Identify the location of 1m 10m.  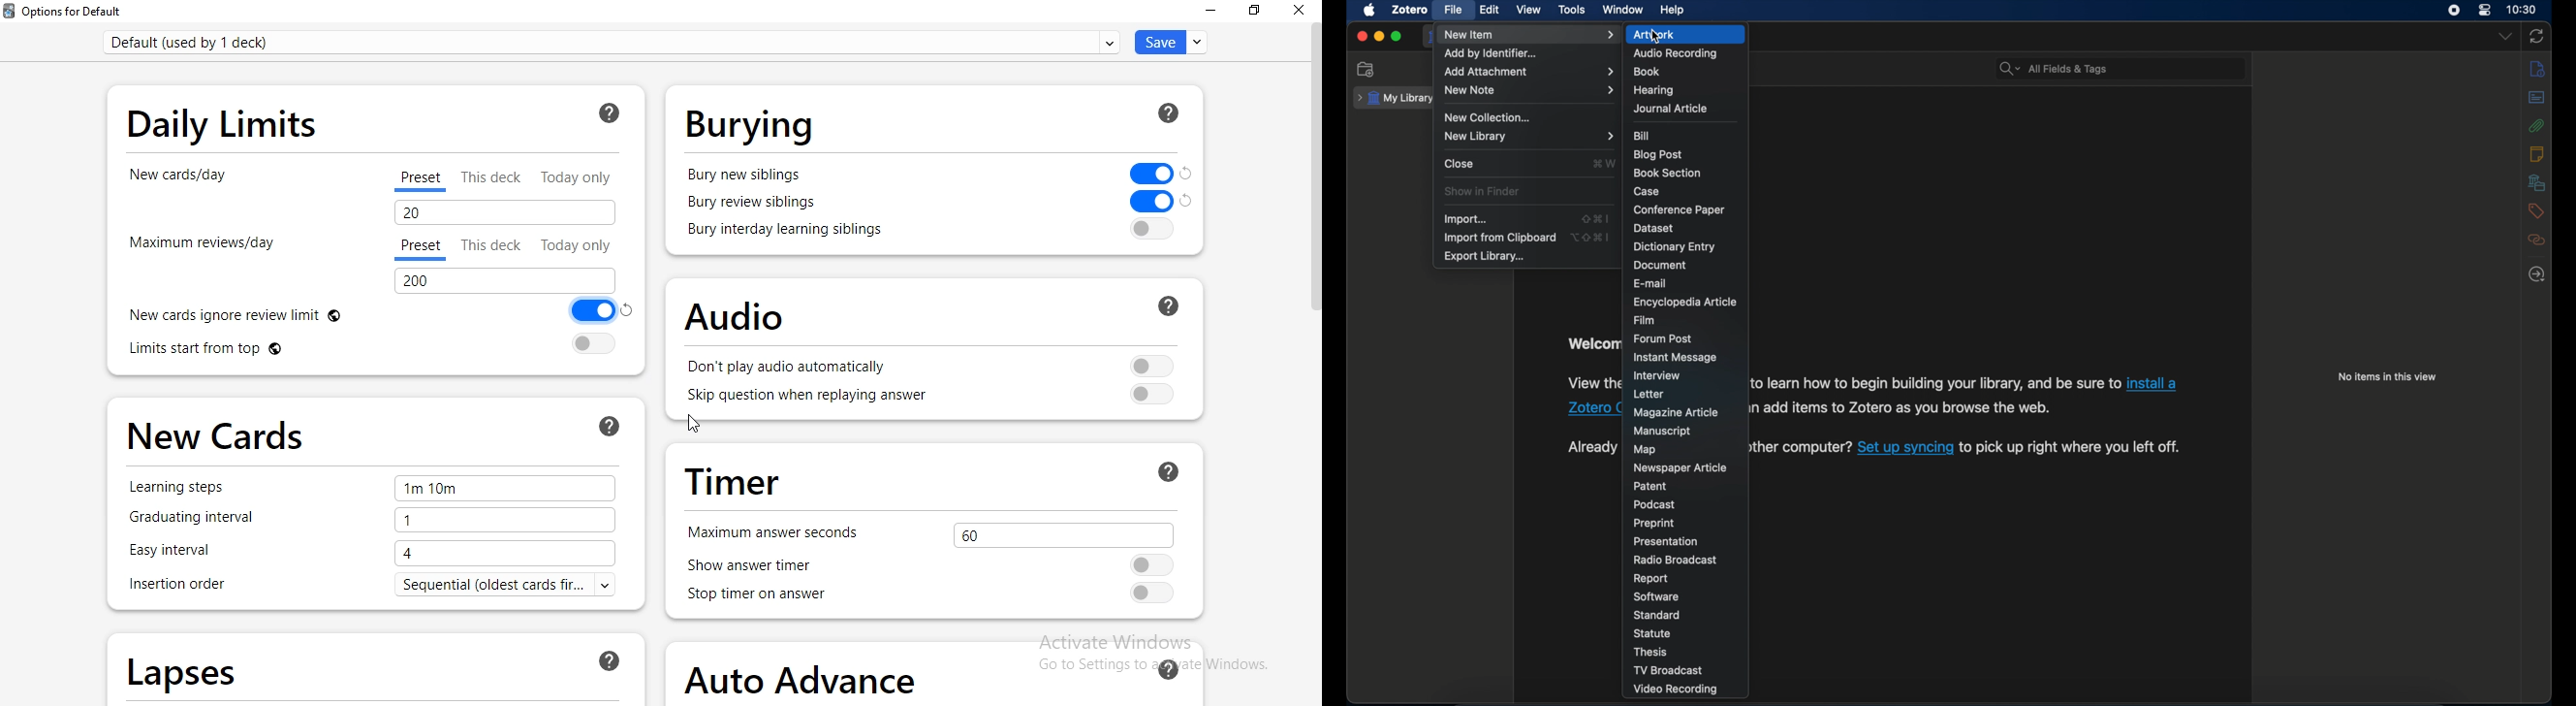
(505, 490).